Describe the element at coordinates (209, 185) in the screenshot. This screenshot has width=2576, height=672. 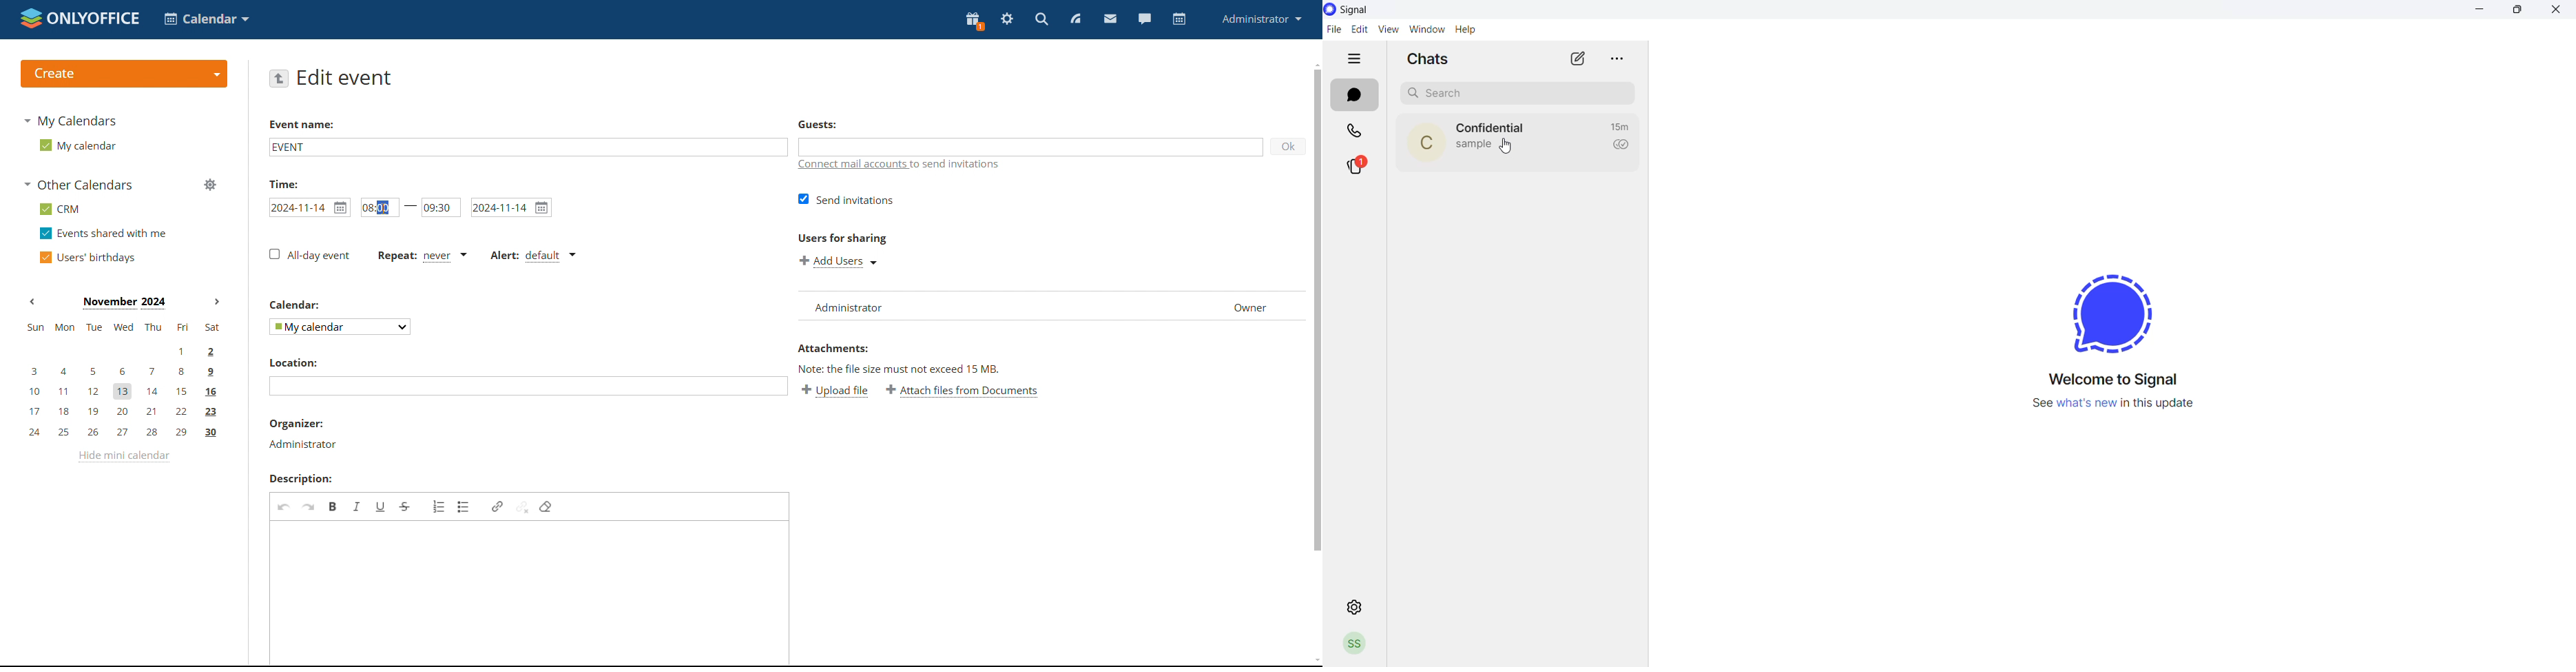
I see `manage` at that location.